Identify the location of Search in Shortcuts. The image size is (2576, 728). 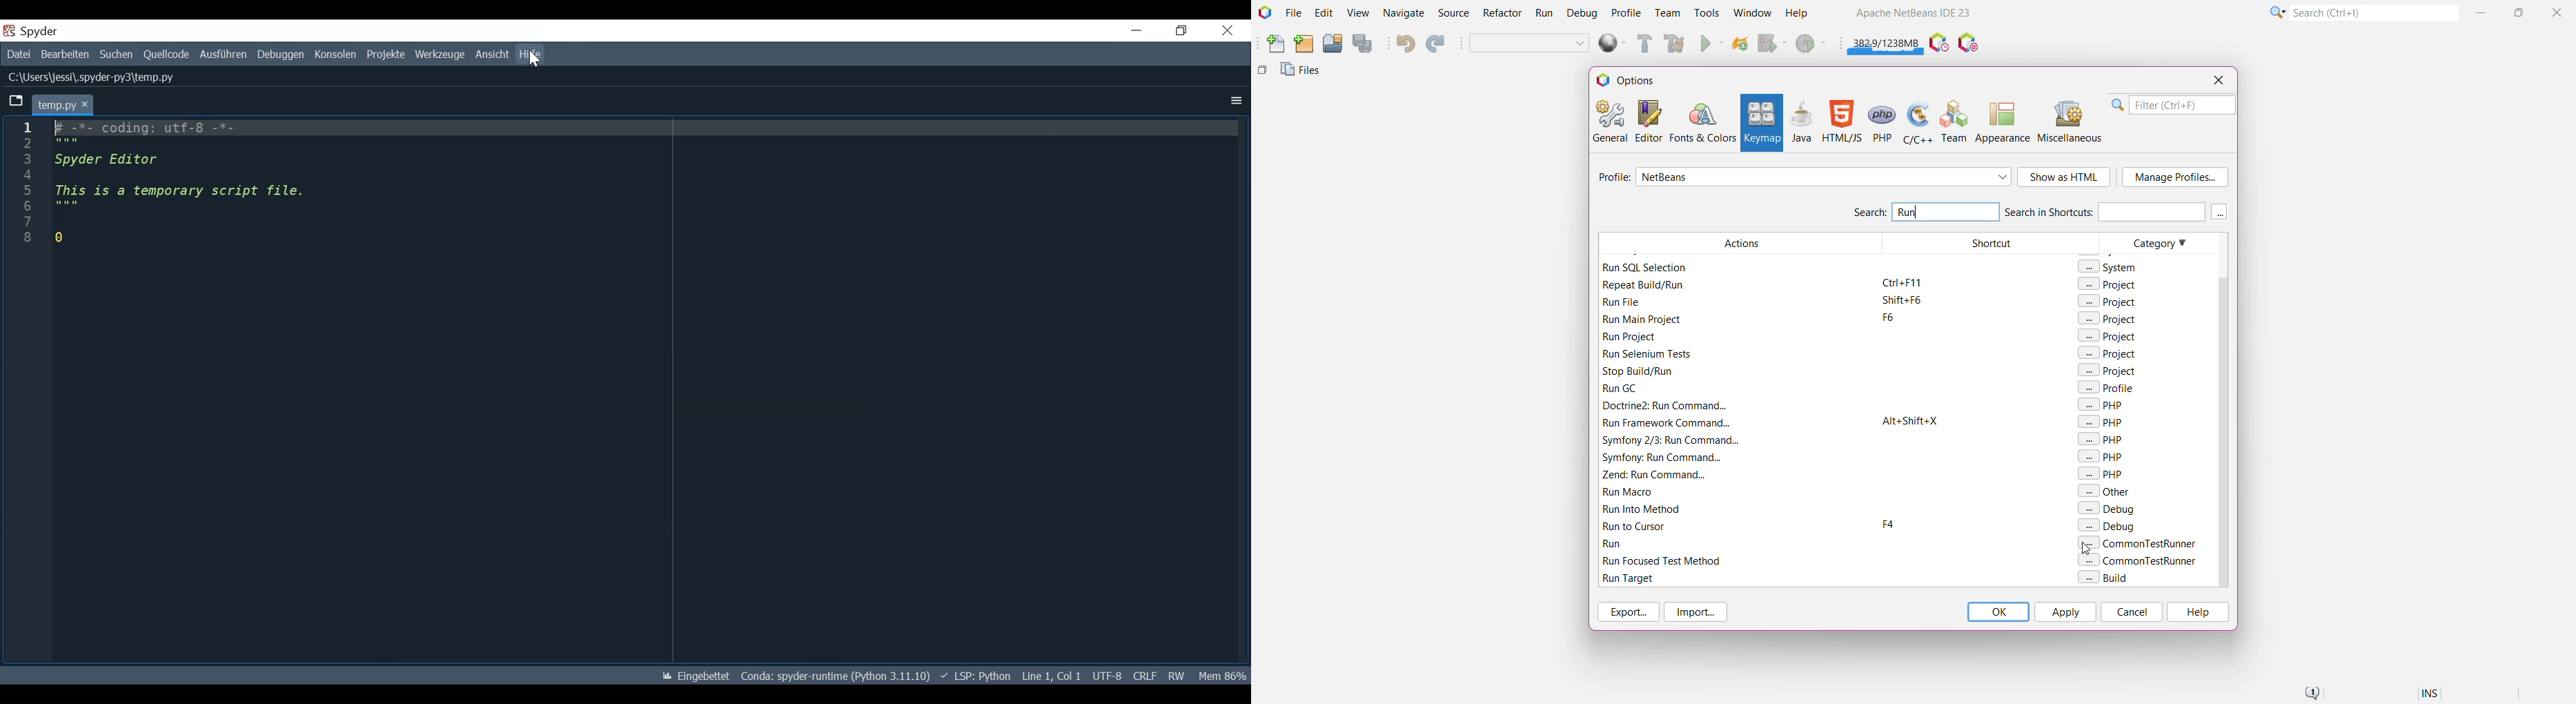
(2104, 211).